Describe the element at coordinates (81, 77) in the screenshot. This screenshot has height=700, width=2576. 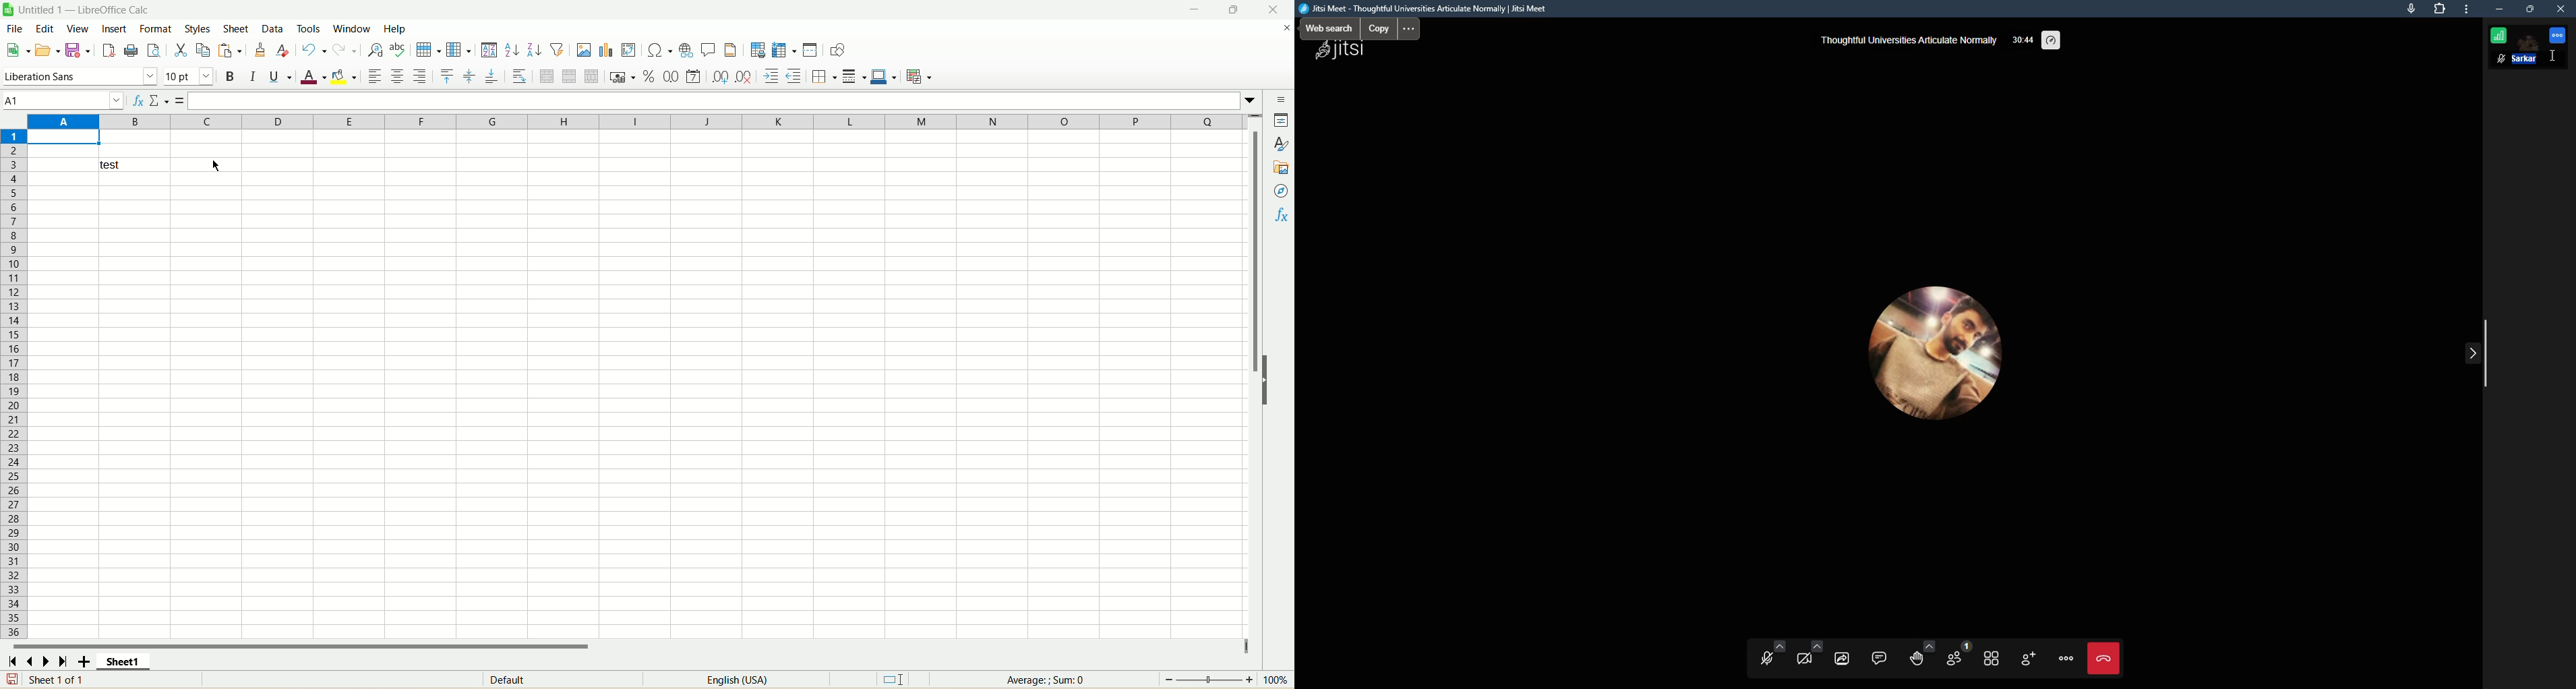
I see `font name` at that location.